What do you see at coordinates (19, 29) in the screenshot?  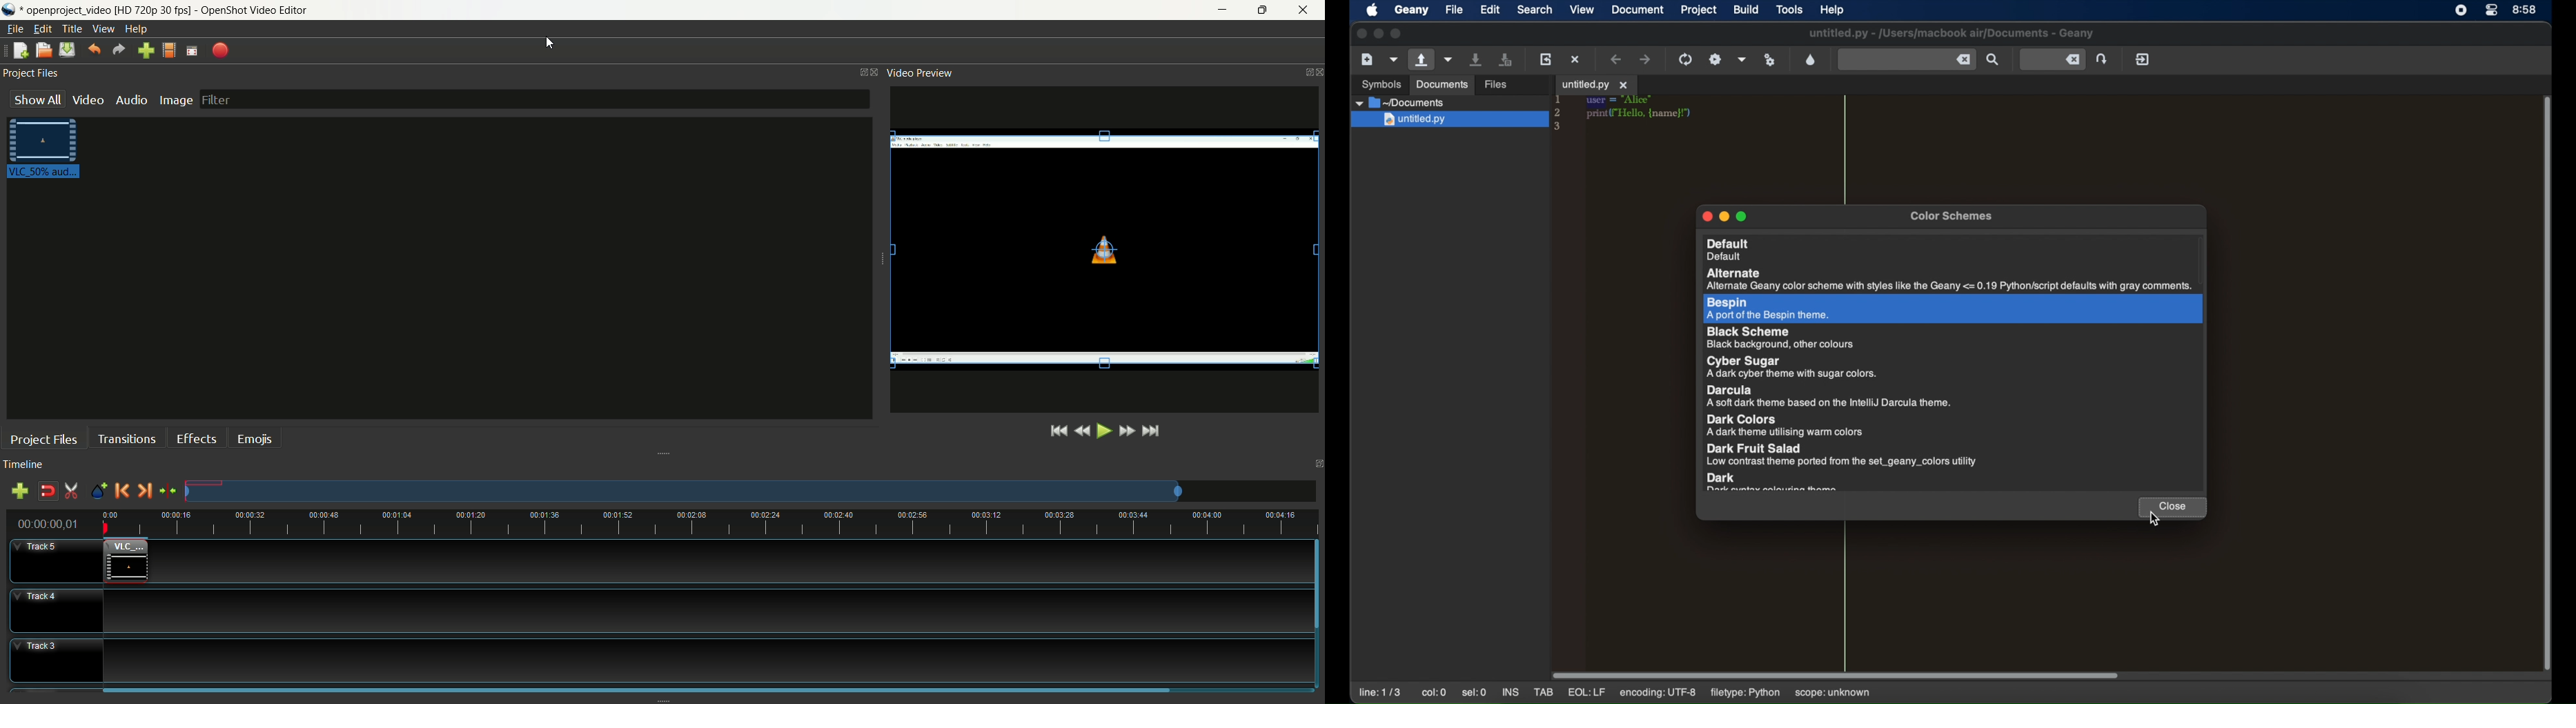 I see `file` at bounding box center [19, 29].